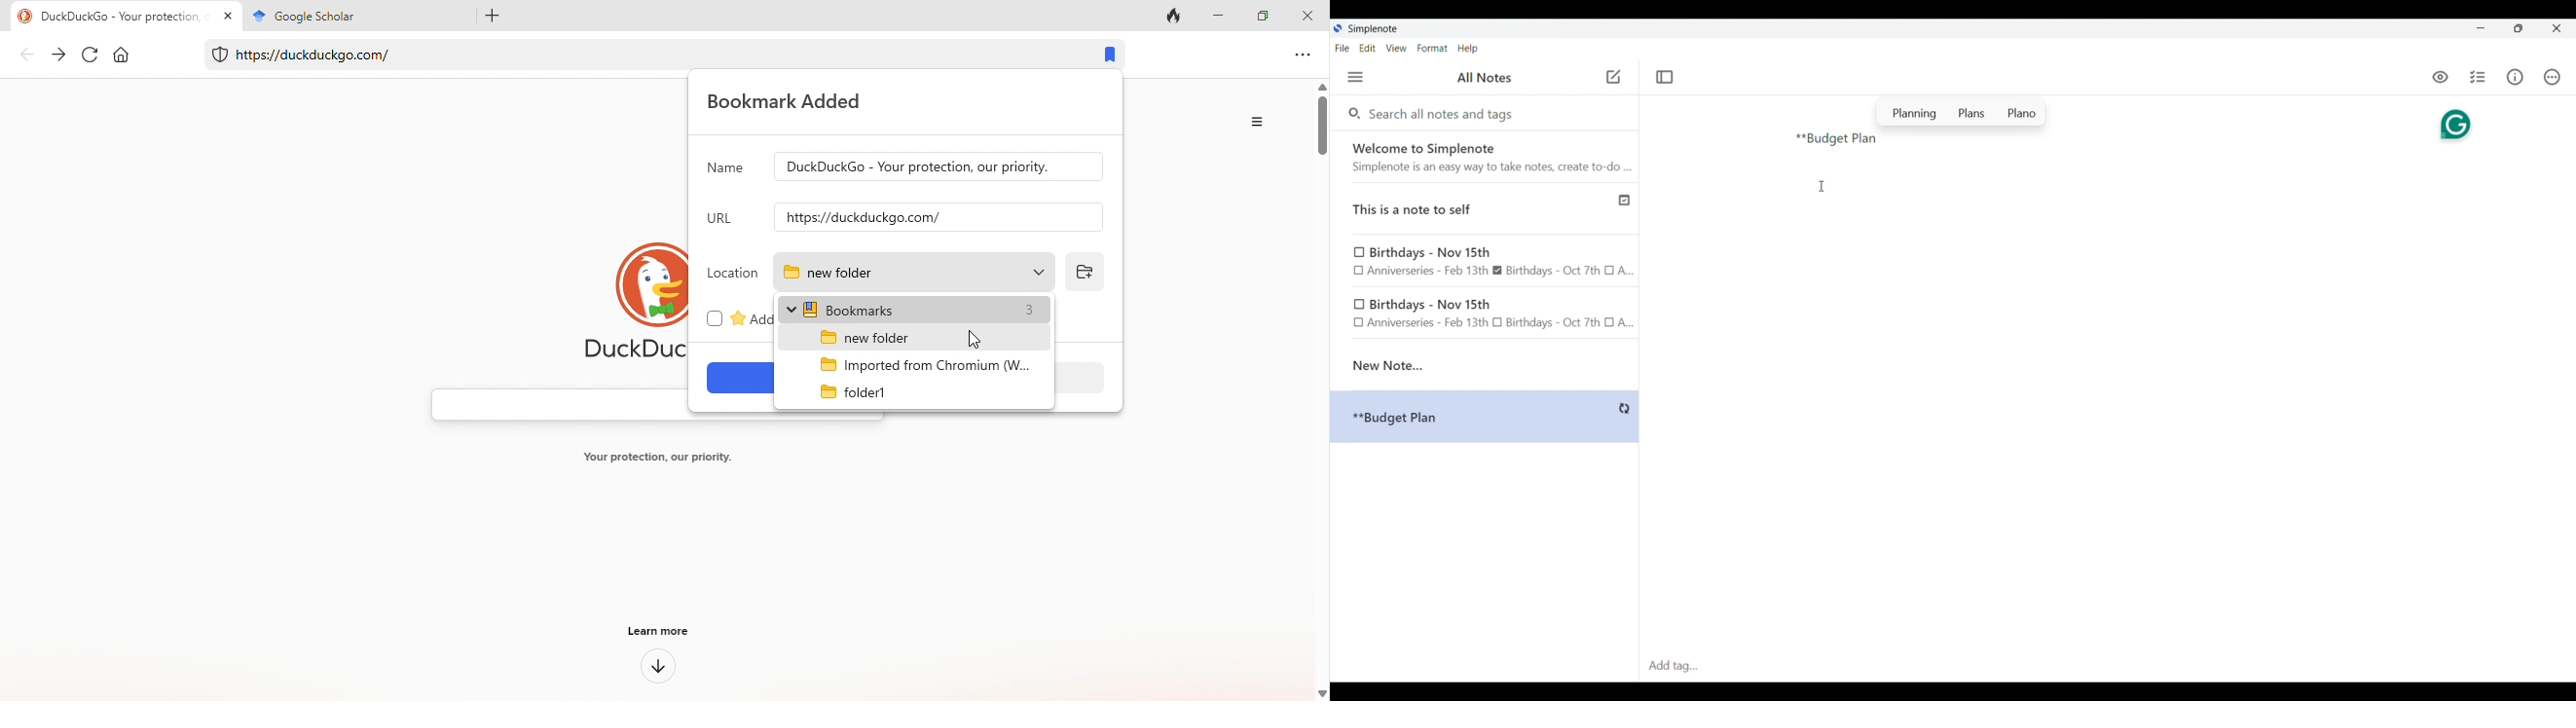 The height and width of the screenshot is (728, 2576). I want to click on More text typed in, so click(1837, 140).